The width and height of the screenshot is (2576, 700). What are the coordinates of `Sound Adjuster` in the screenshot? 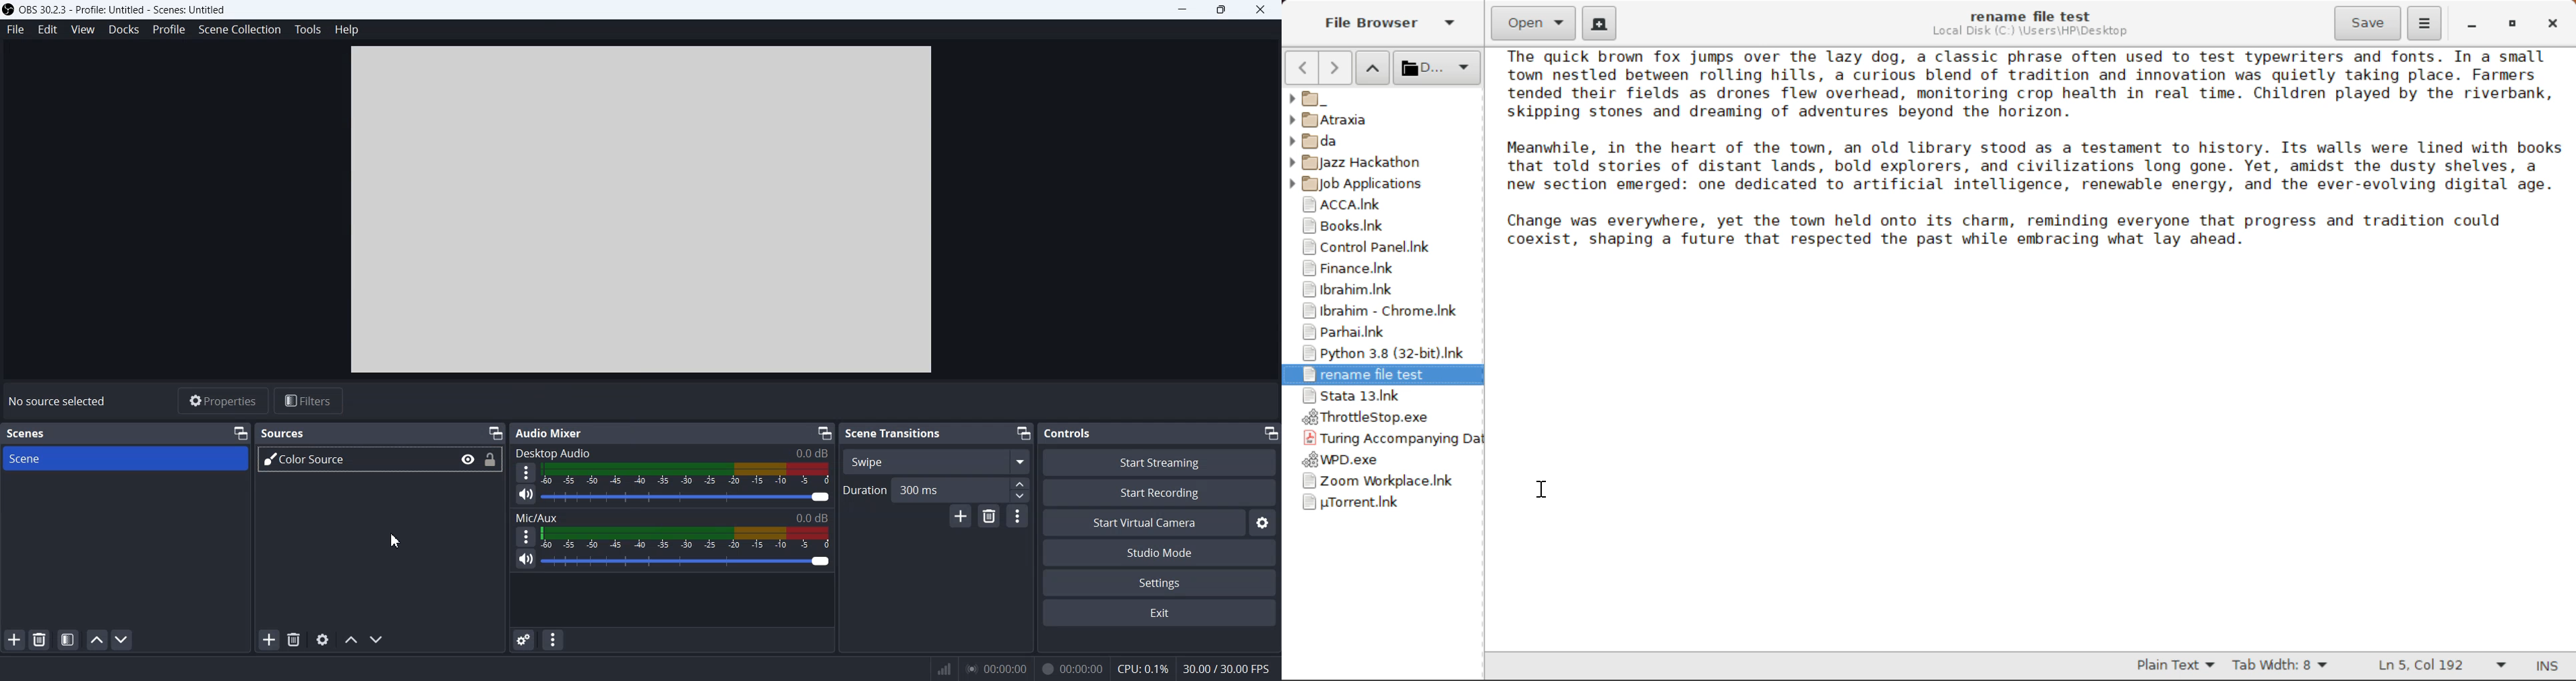 It's located at (688, 497).